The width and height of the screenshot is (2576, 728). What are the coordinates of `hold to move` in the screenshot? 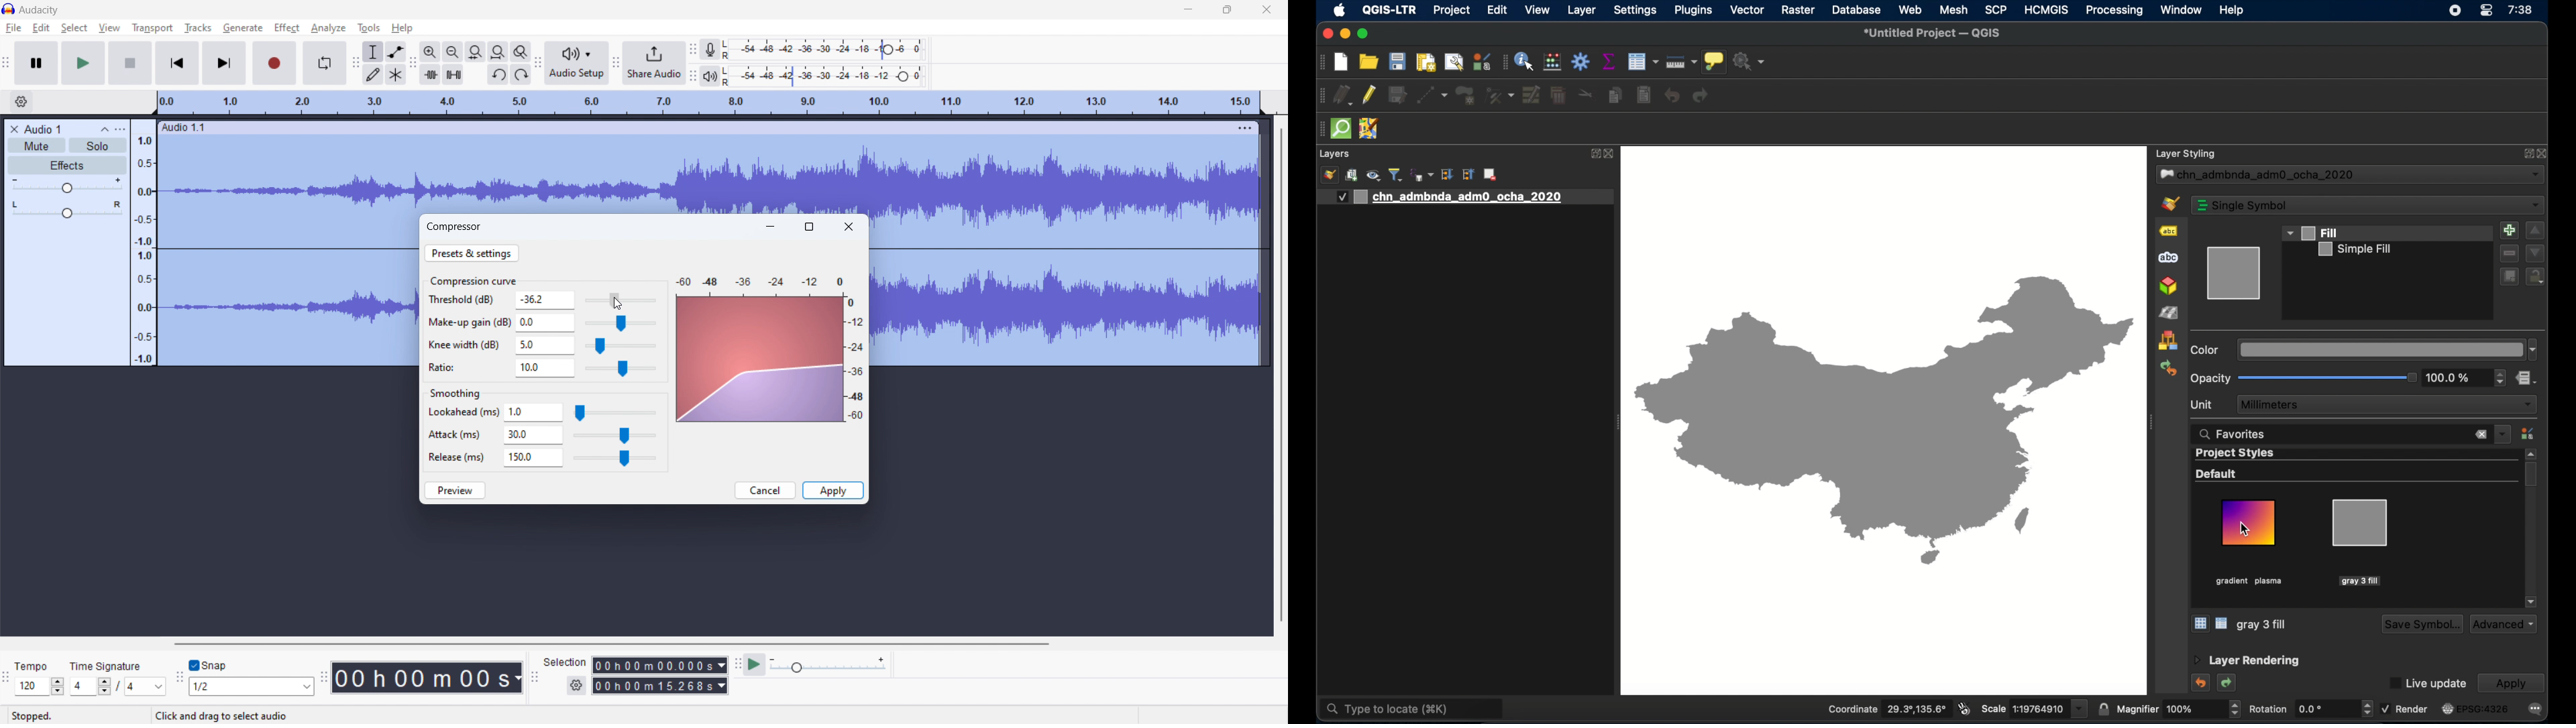 It's located at (698, 127).